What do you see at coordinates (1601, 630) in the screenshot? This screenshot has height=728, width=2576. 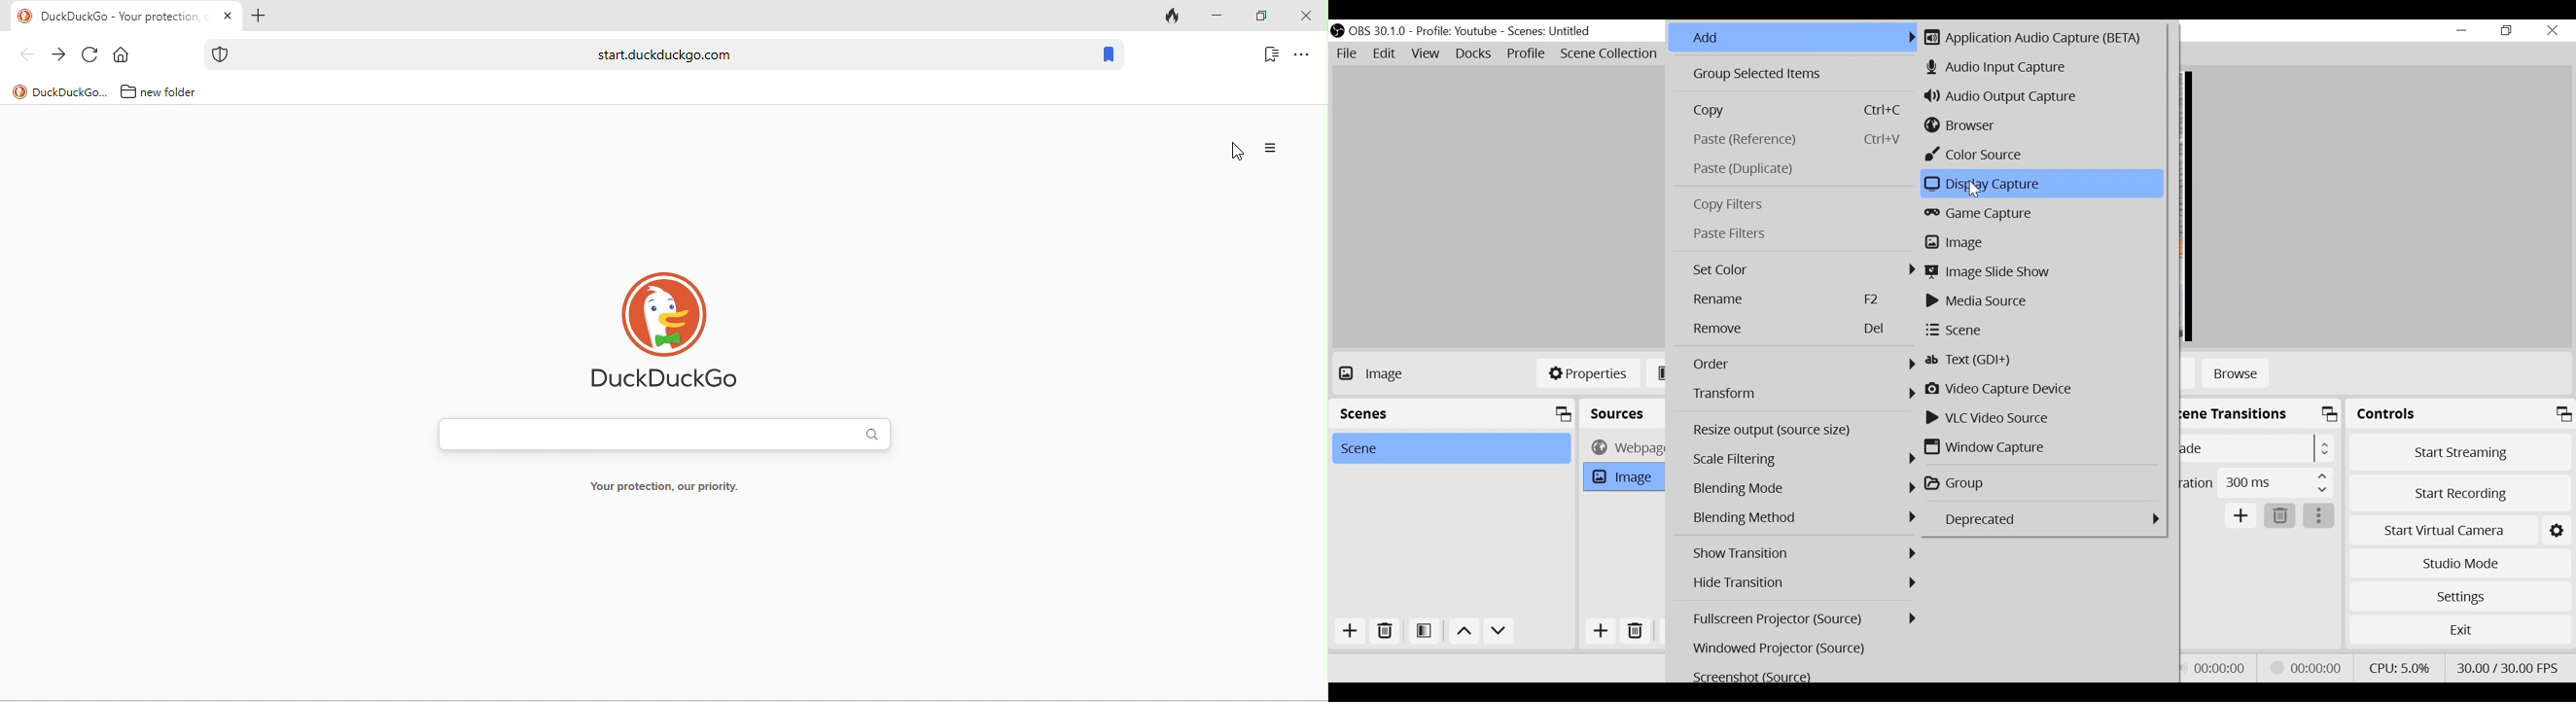 I see `Add` at bounding box center [1601, 630].